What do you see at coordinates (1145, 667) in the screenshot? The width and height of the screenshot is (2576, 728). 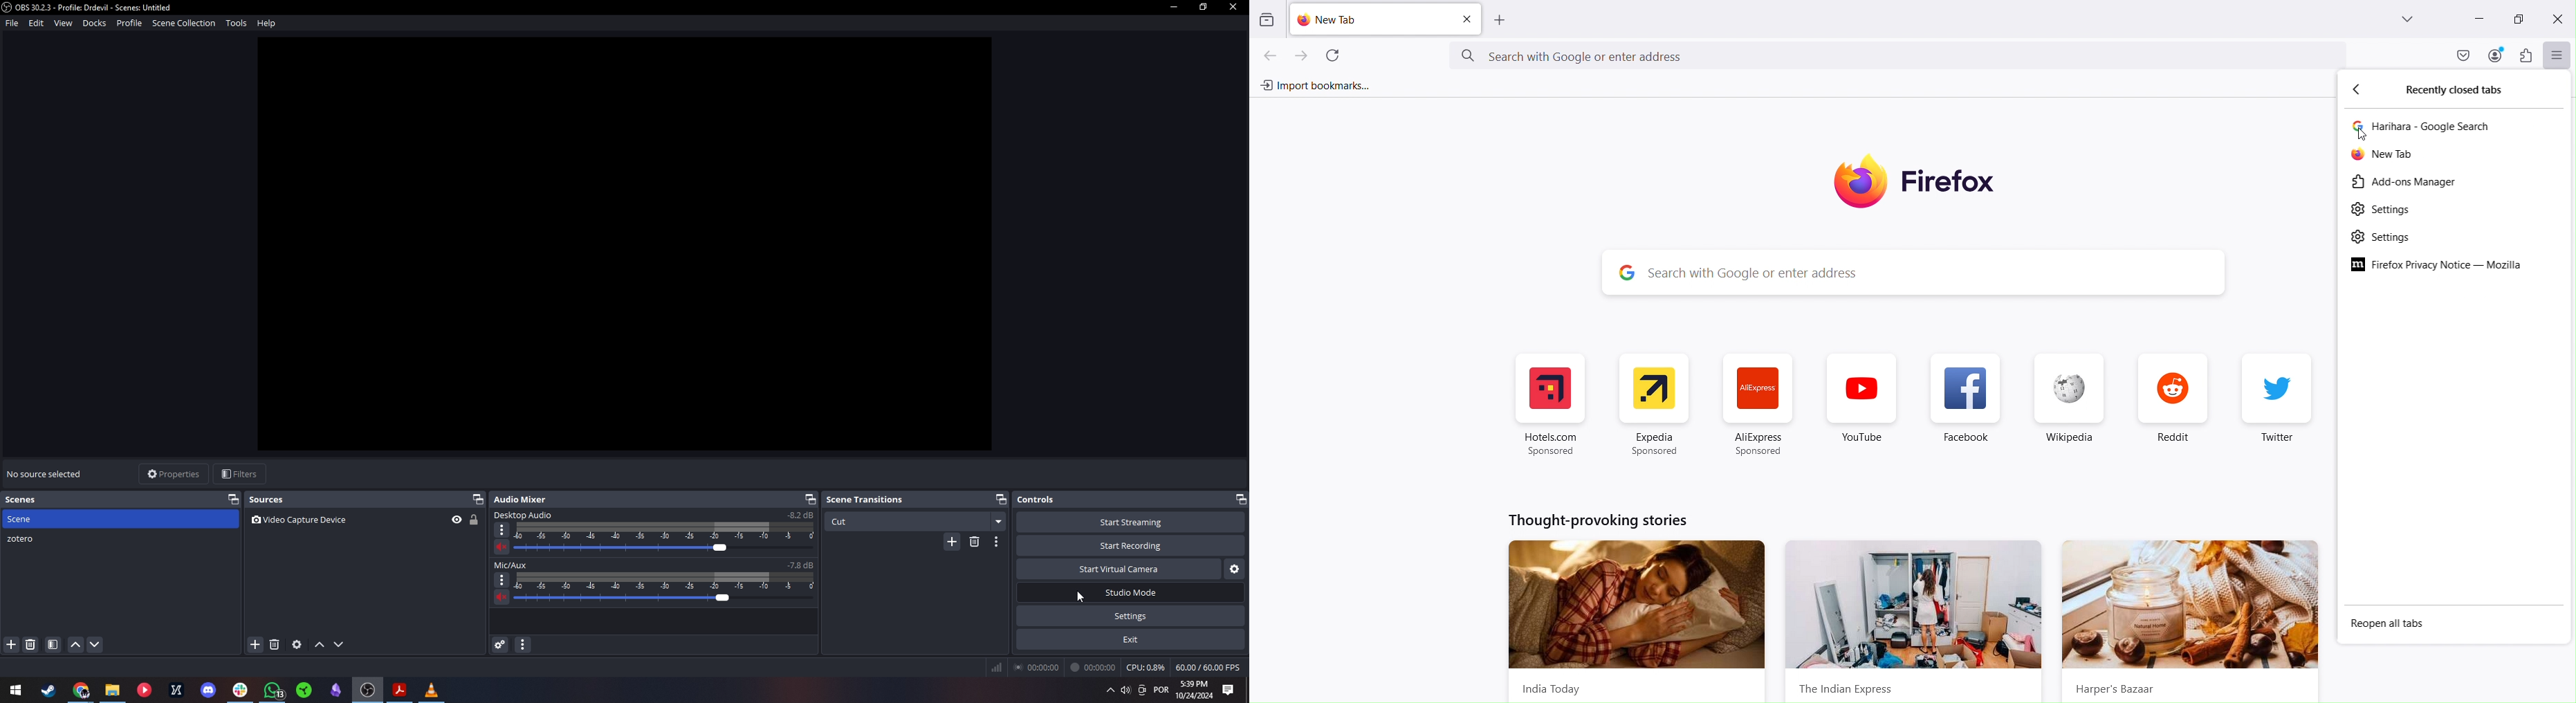 I see `CPU usage` at bounding box center [1145, 667].